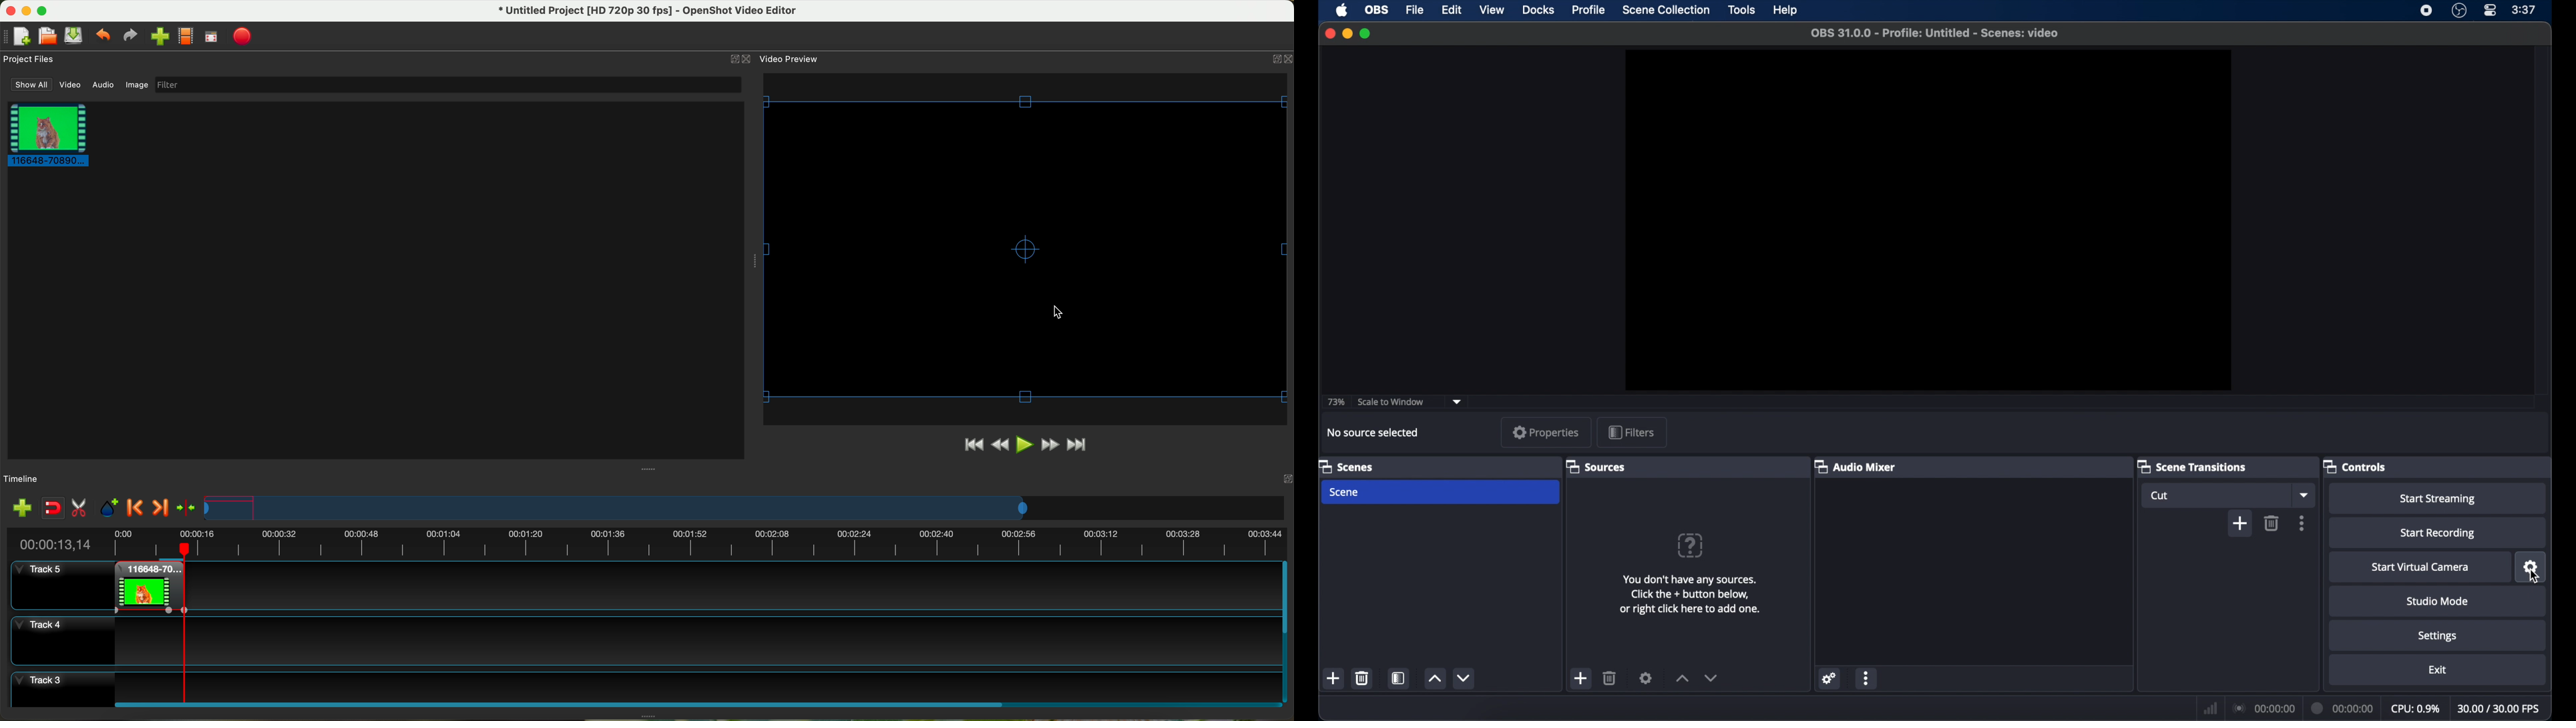  Describe the element at coordinates (1345, 466) in the screenshot. I see `scenes` at that location.